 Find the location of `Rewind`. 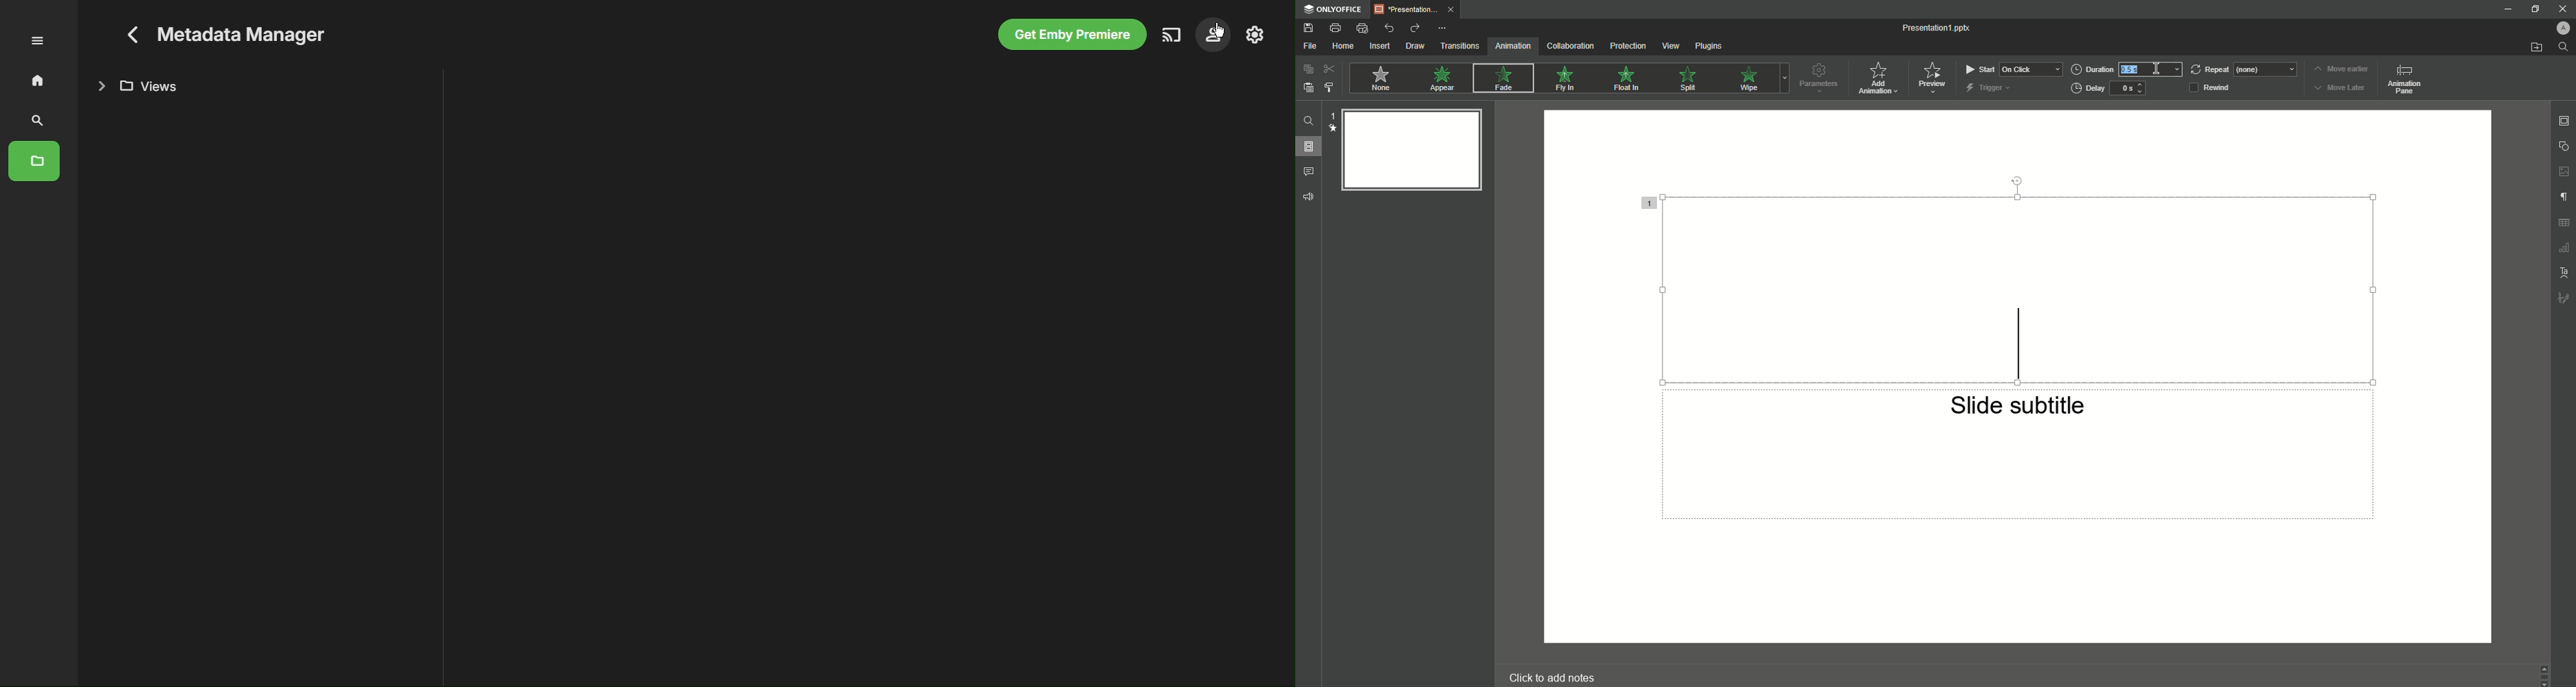

Rewind is located at coordinates (2215, 88).